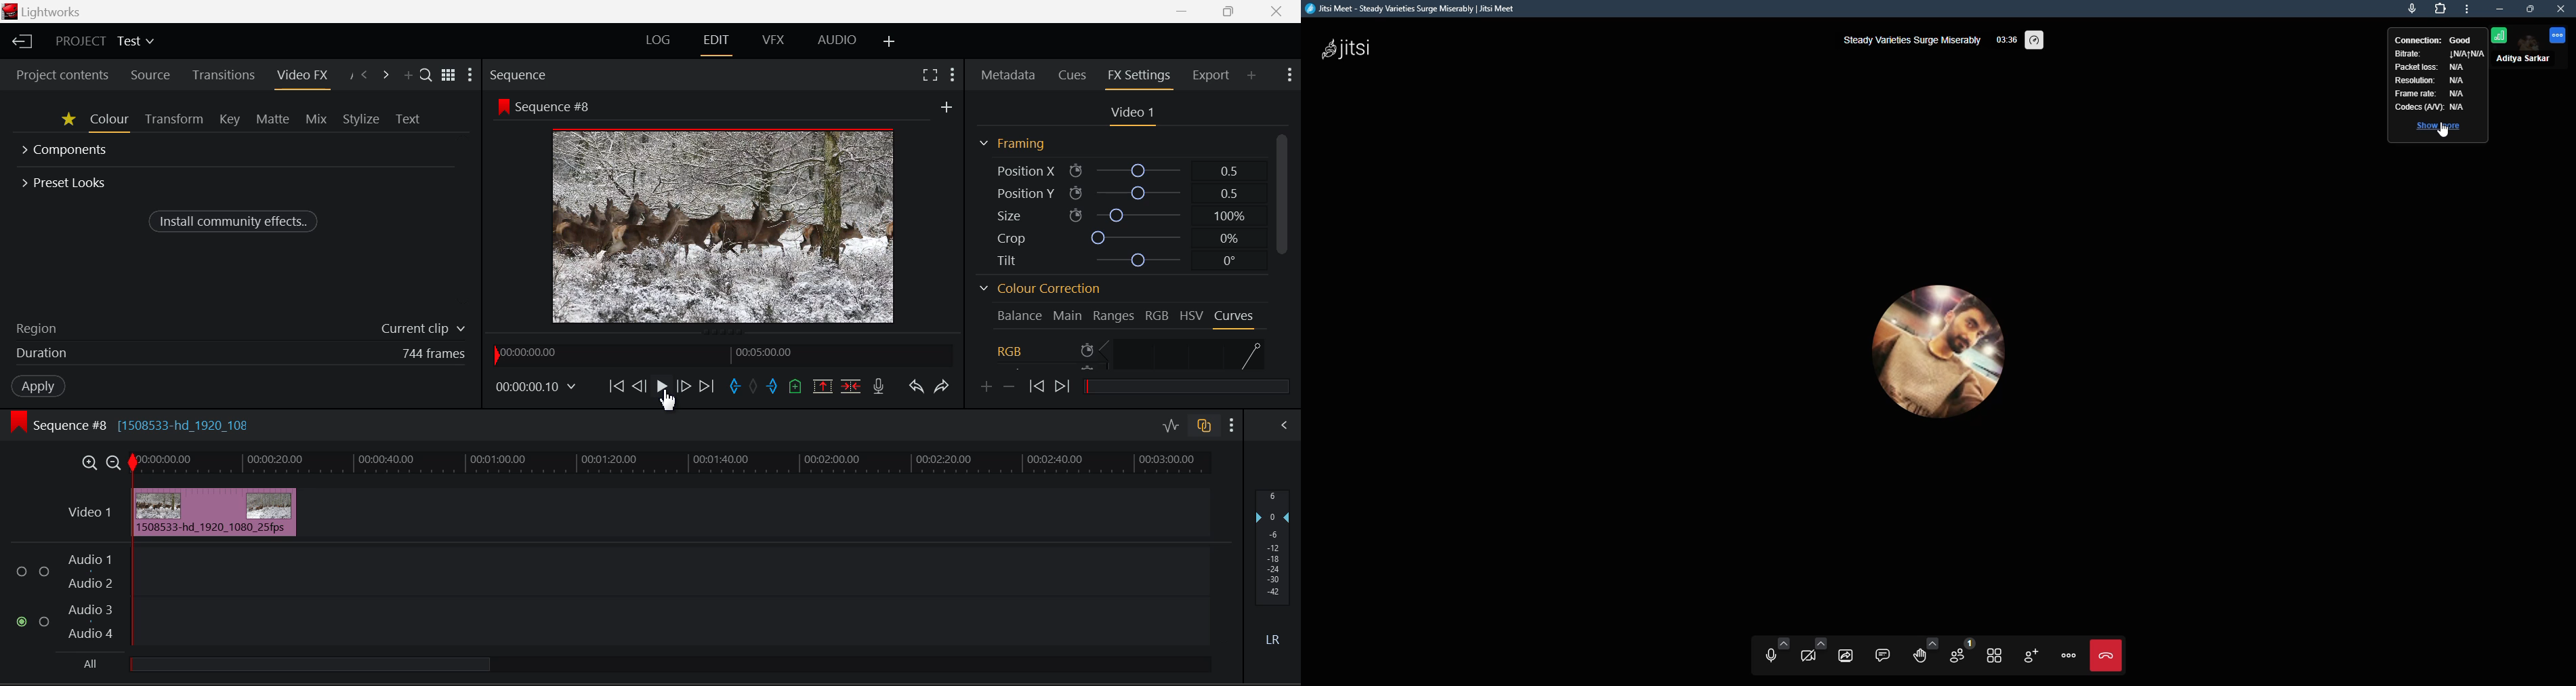 Image resolution: width=2576 pixels, height=700 pixels. Describe the element at coordinates (2412, 81) in the screenshot. I see `resolution` at that location.